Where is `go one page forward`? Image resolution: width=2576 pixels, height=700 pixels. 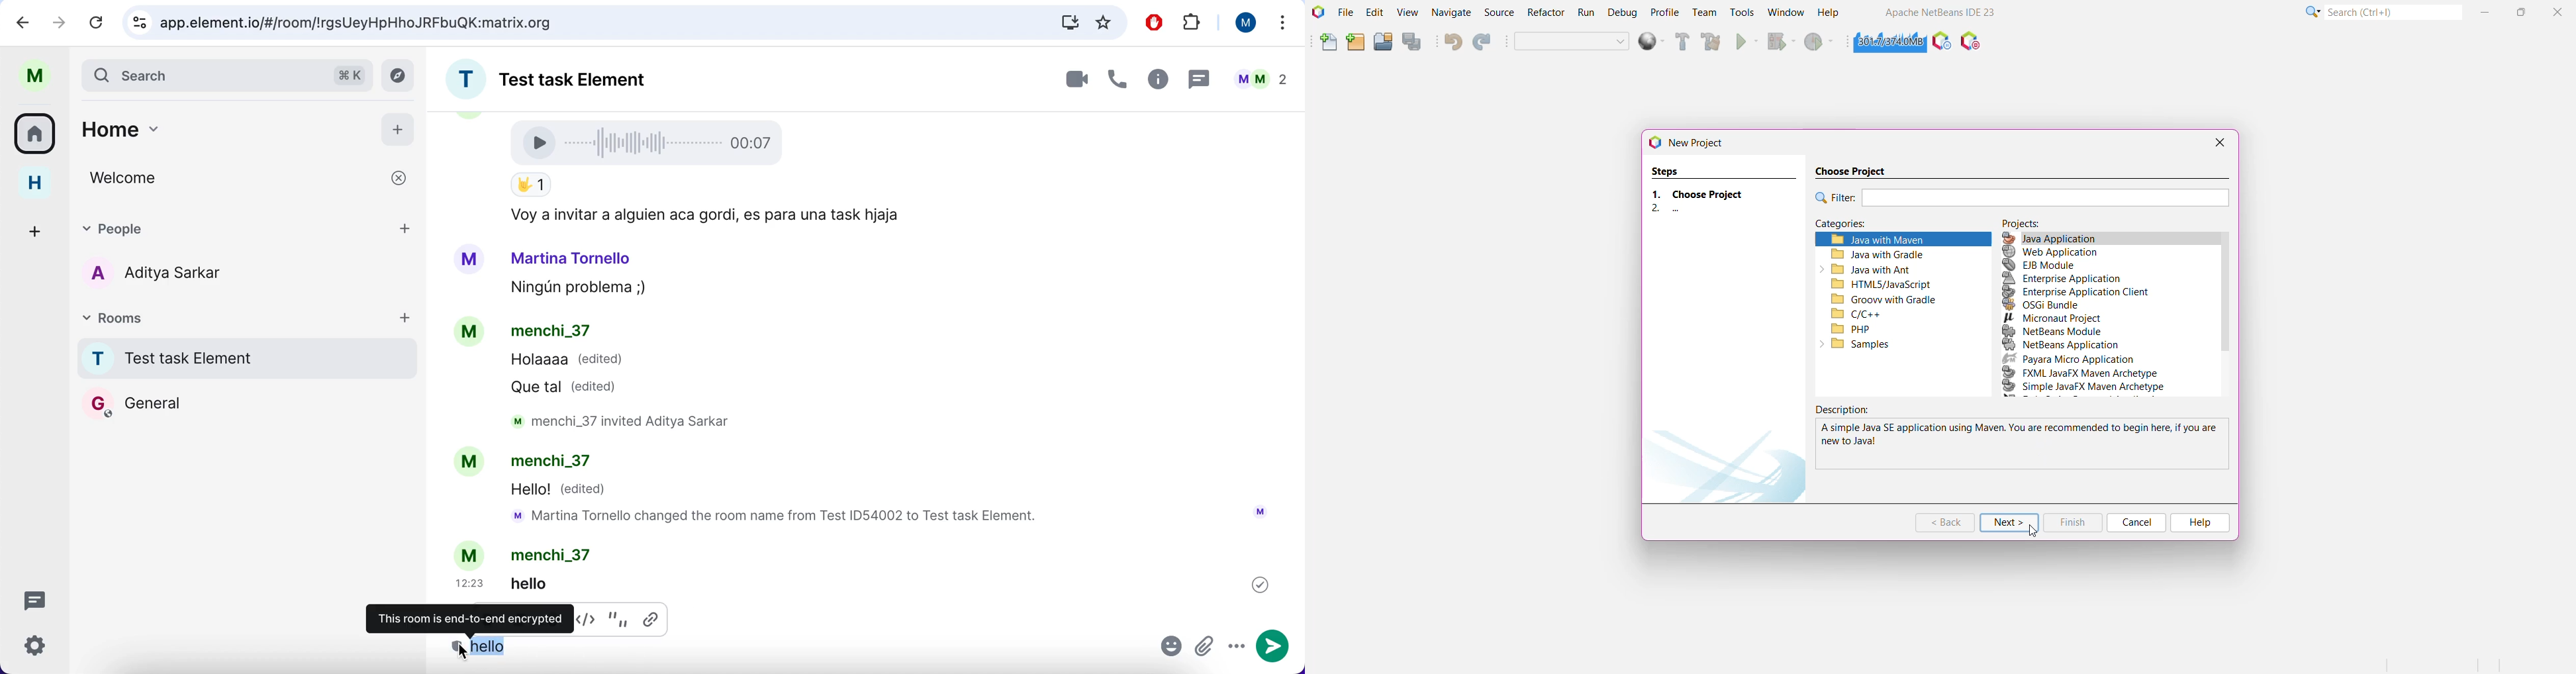
go one page forward is located at coordinates (62, 21).